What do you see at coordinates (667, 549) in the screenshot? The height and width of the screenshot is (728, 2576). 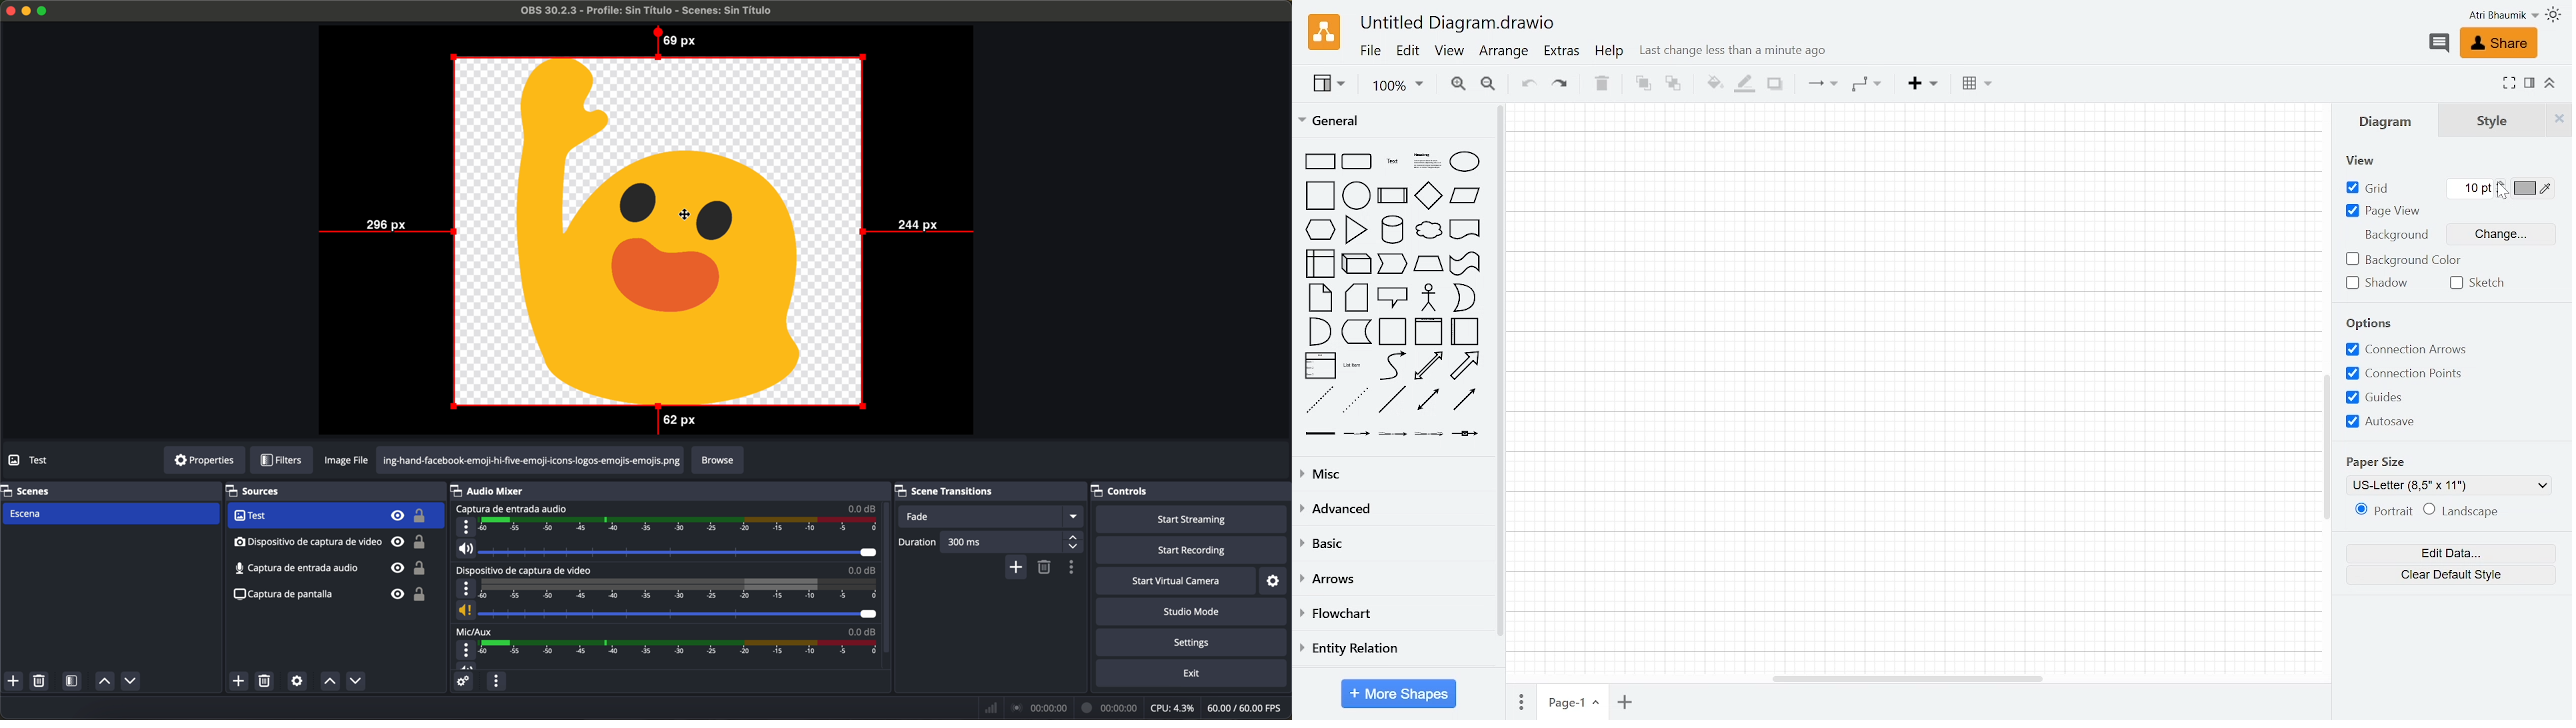 I see `vol` at bounding box center [667, 549].